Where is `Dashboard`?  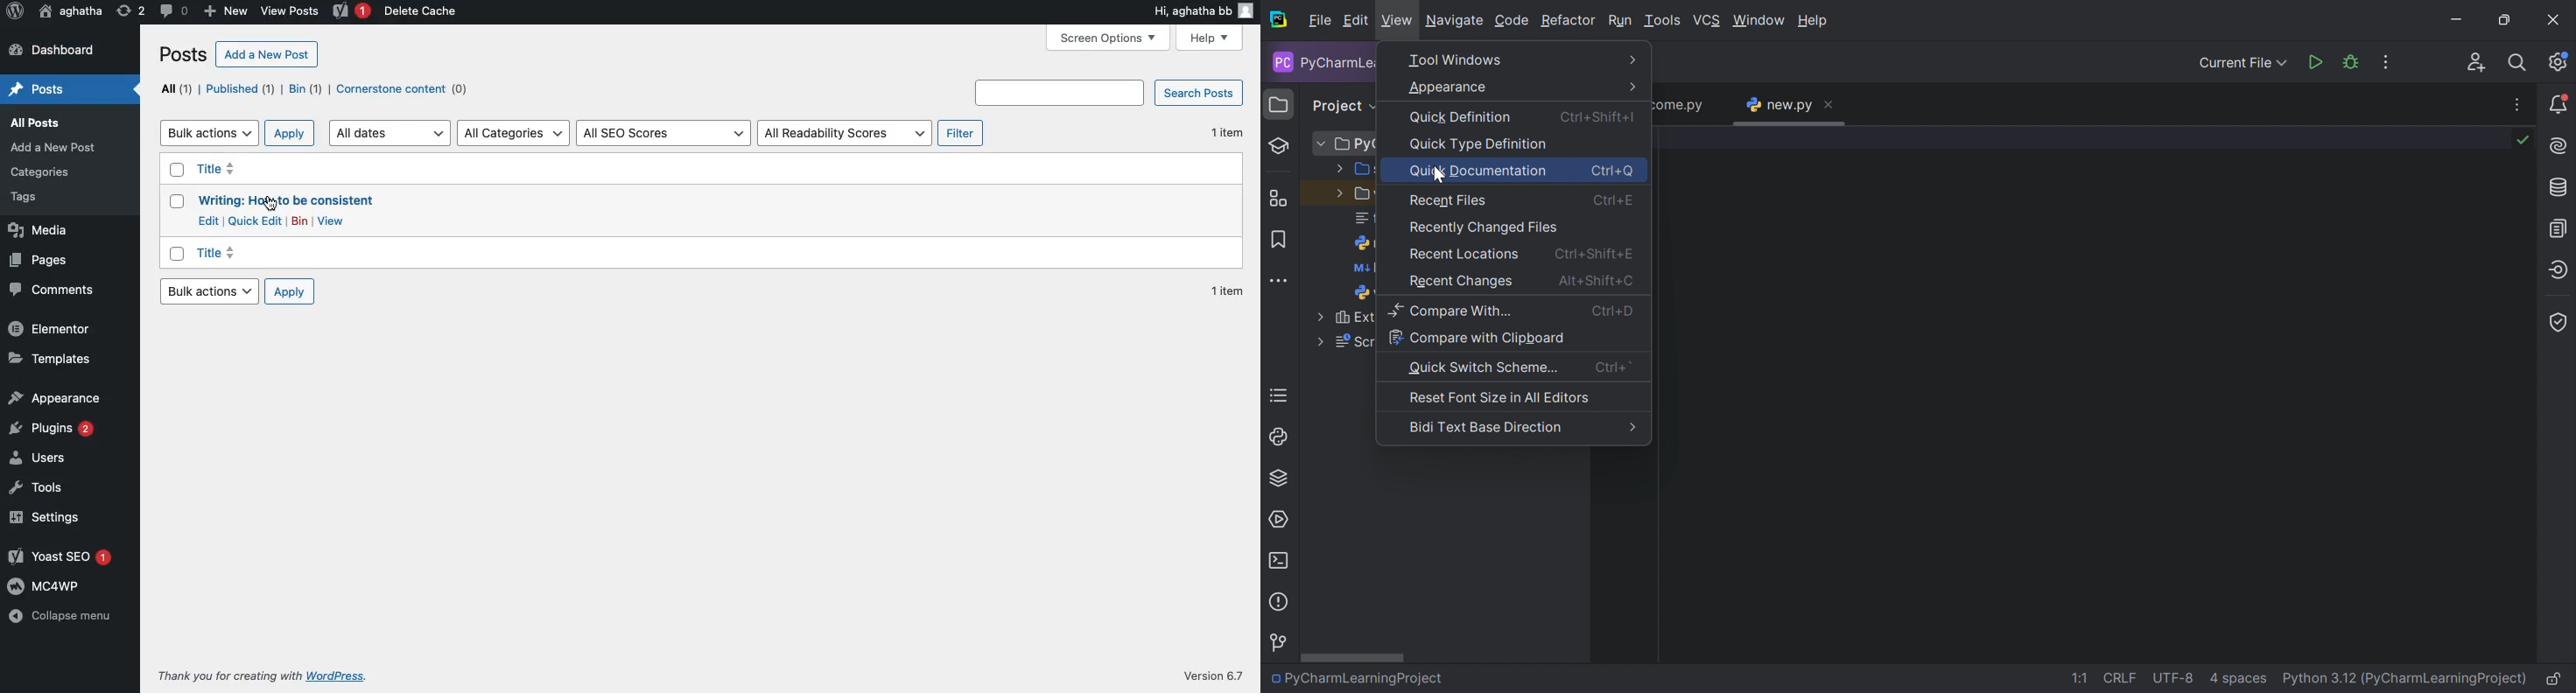
Dashboard is located at coordinates (57, 51).